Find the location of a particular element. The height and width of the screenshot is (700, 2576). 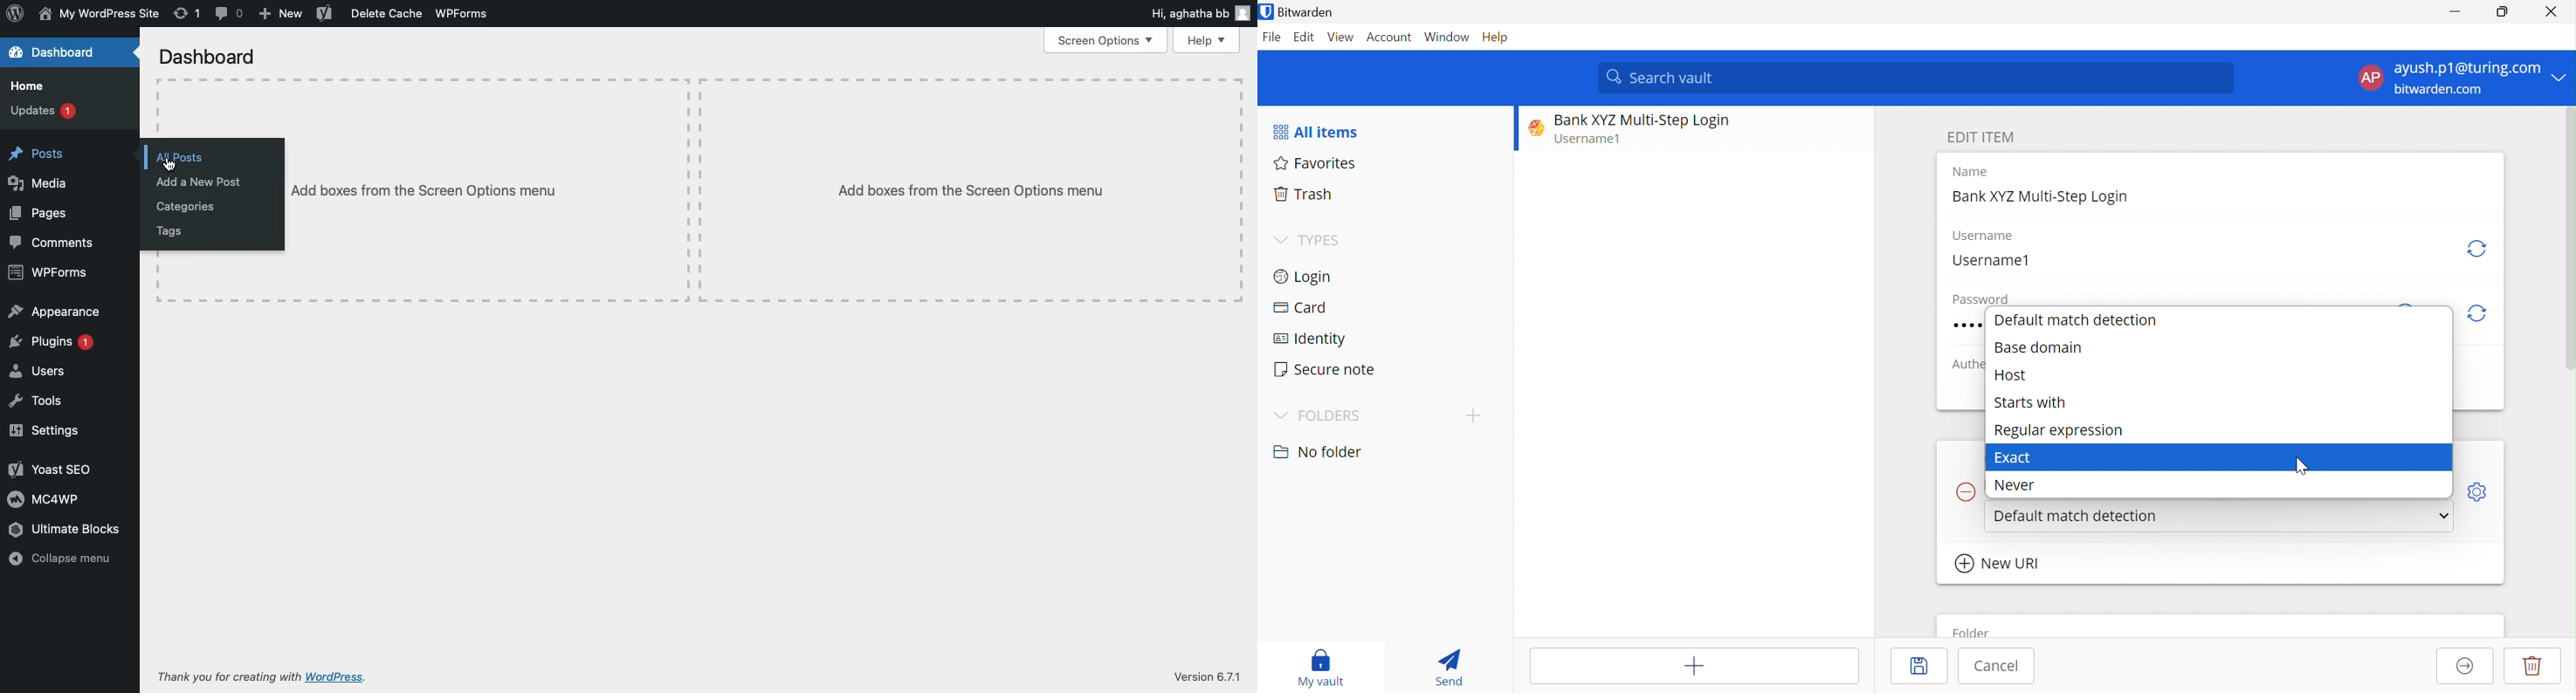

Tags is located at coordinates (171, 230).